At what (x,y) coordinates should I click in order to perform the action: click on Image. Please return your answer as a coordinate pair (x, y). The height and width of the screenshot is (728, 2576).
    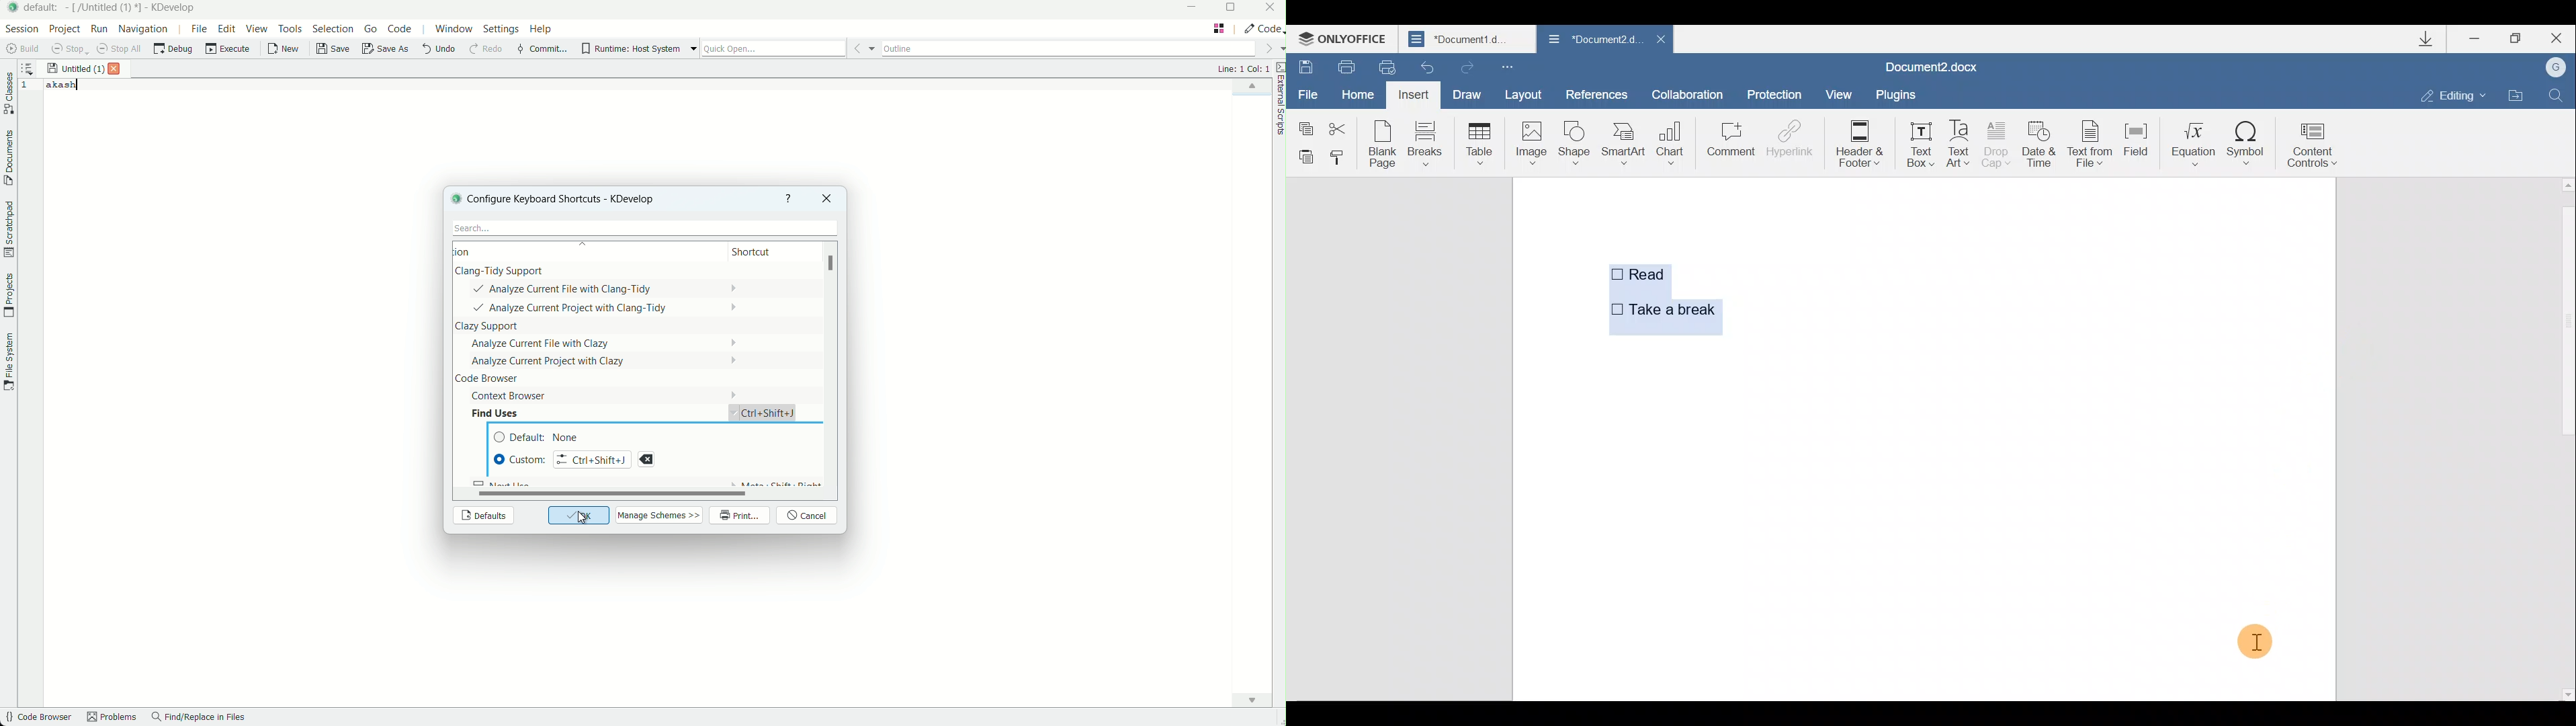
    Looking at the image, I should click on (1531, 143).